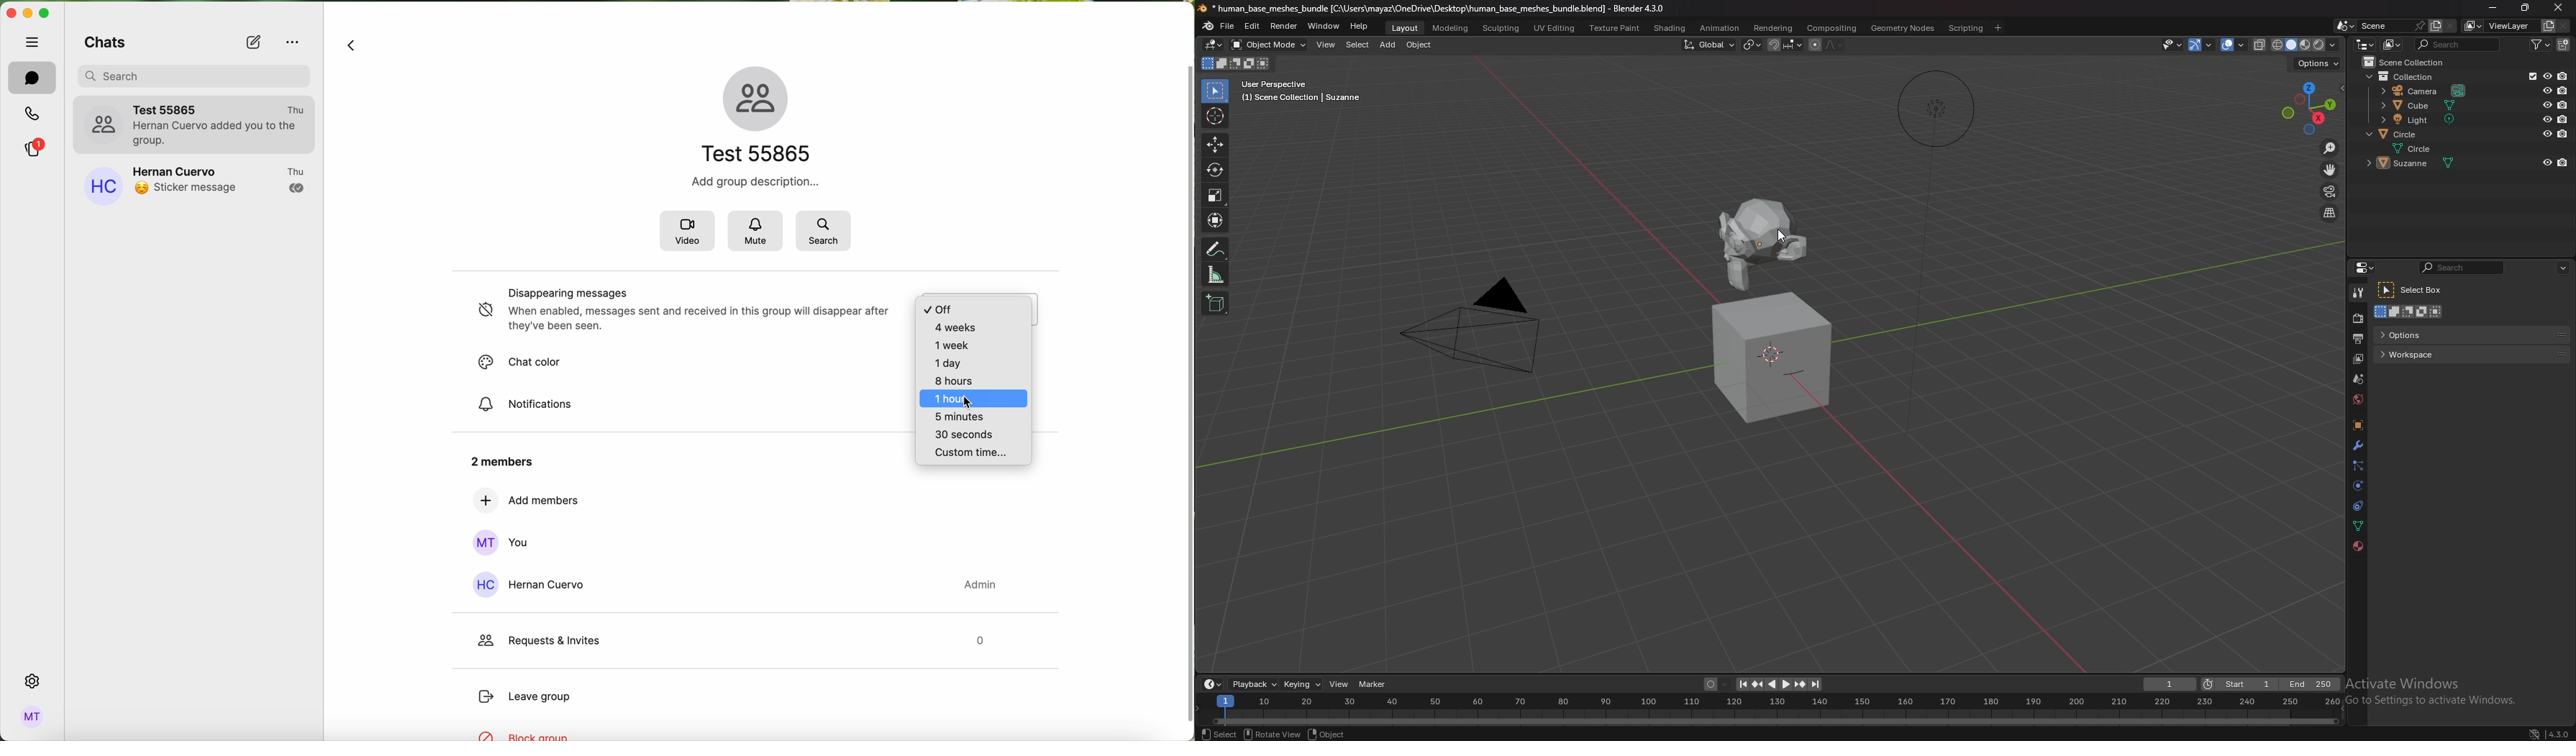 Image resolution: width=2576 pixels, height=756 pixels. What do you see at coordinates (1421, 44) in the screenshot?
I see `object` at bounding box center [1421, 44].